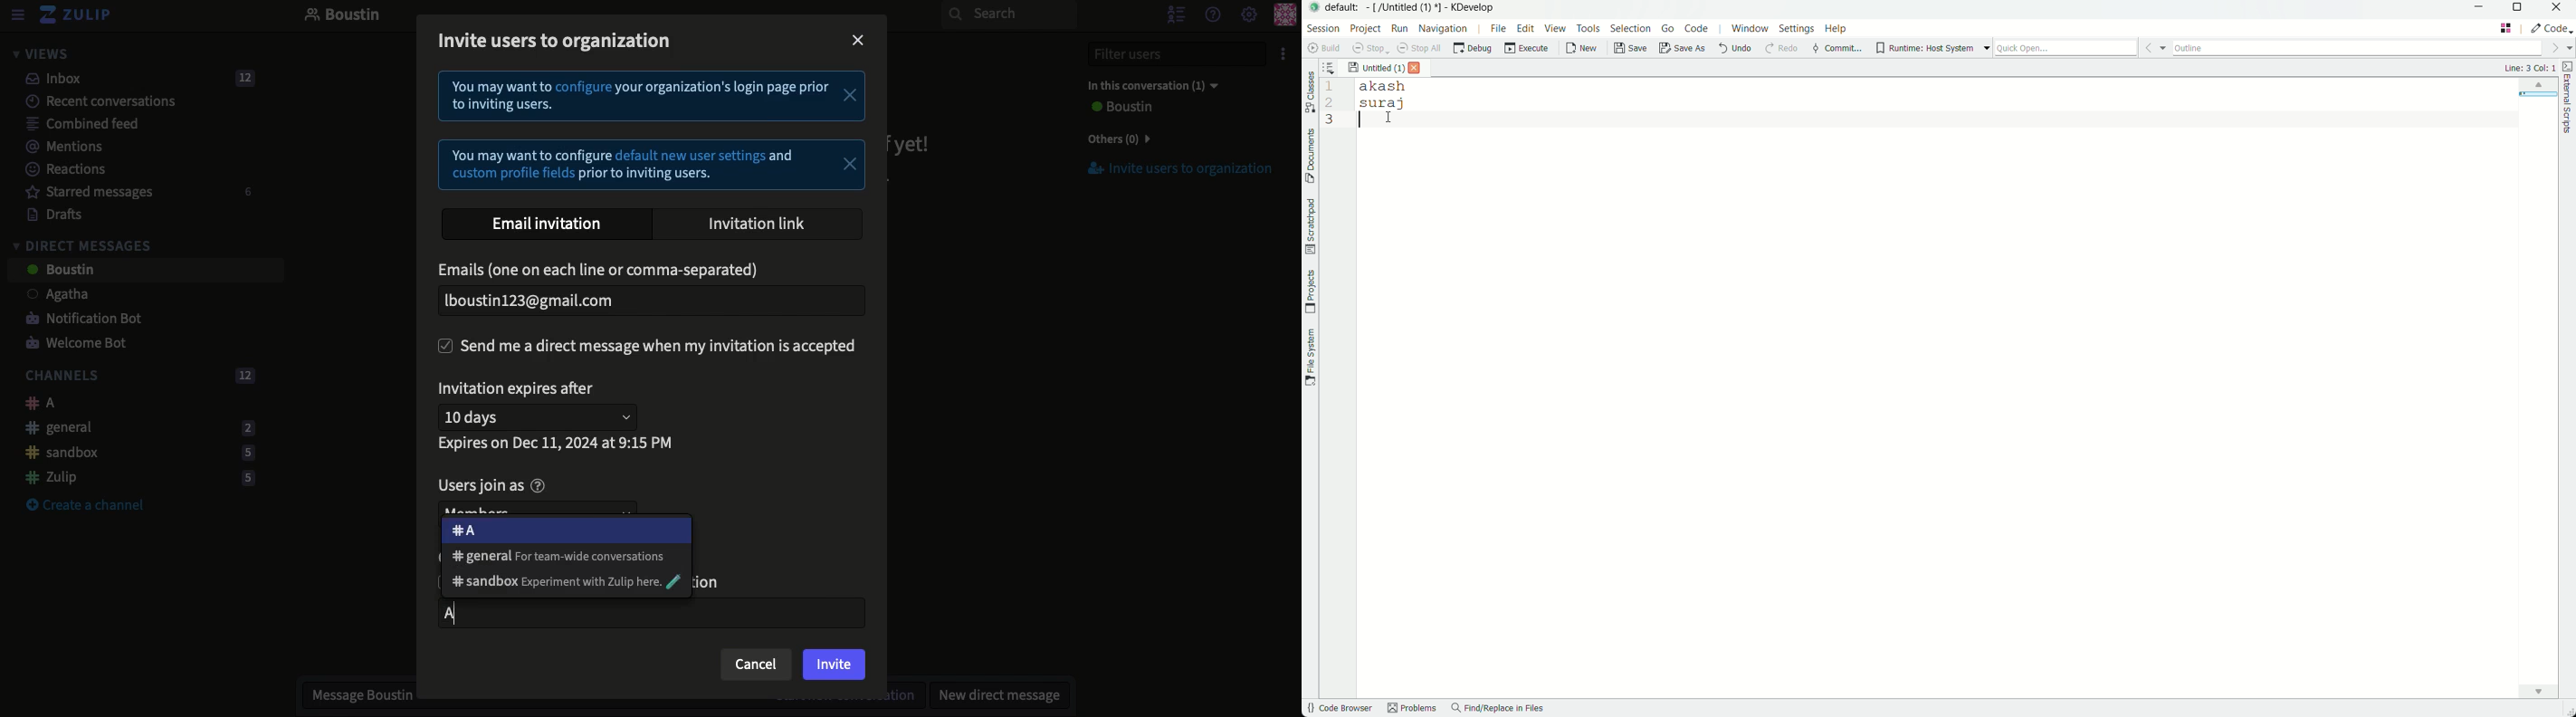 The image size is (2576, 728). Describe the element at coordinates (16, 15) in the screenshot. I see `View menu` at that location.